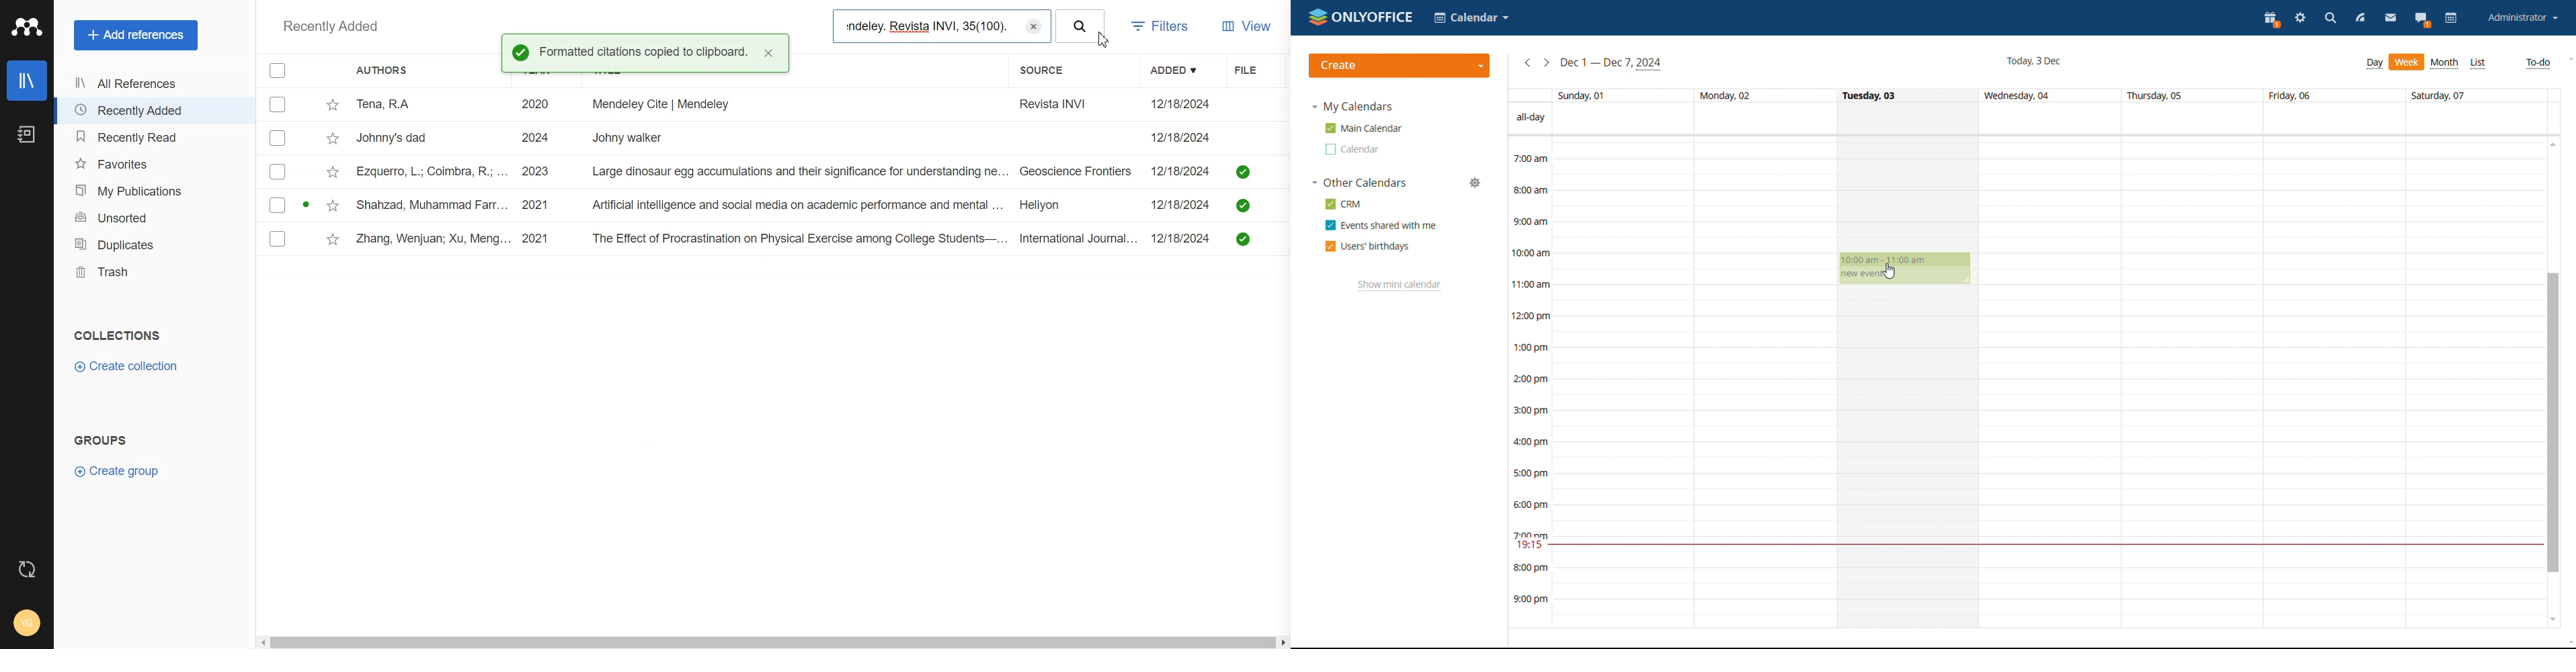 The image size is (2576, 672). Describe the element at coordinates (155, 271) in the screenshot. I see `Trash` at that location.